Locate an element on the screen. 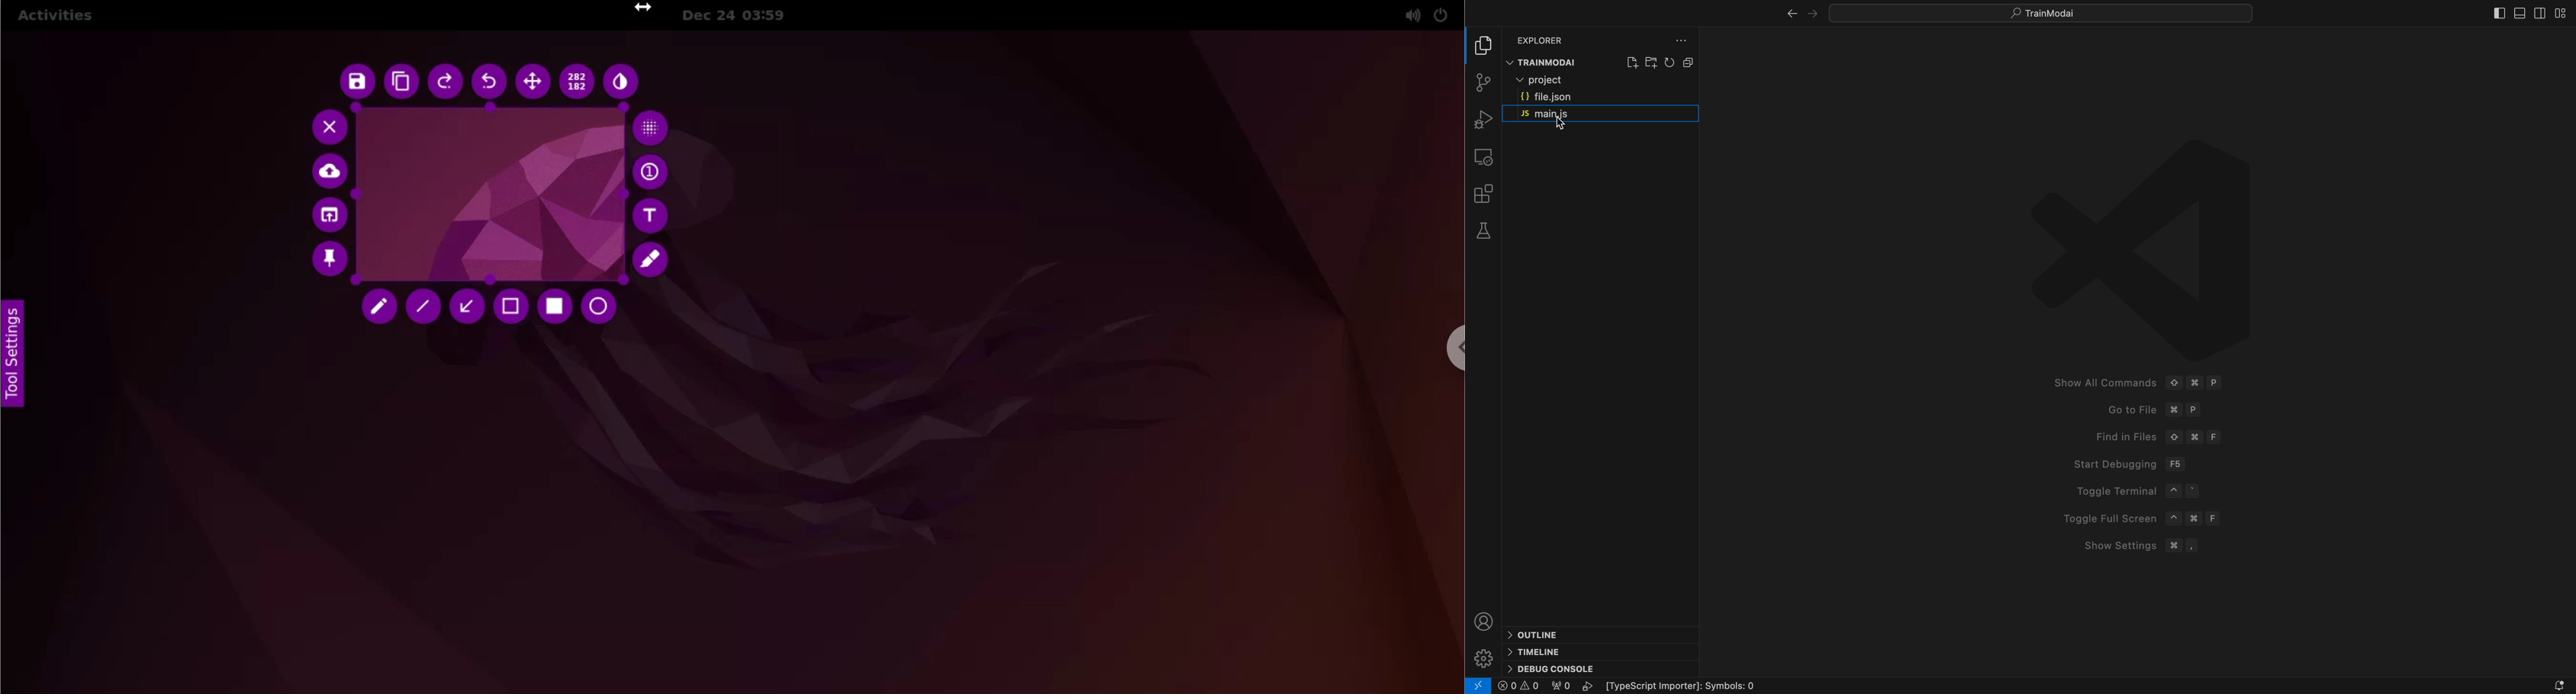 This screenshot has height=700, width=2576. sidebar right is located at coordinates (2541, 14).